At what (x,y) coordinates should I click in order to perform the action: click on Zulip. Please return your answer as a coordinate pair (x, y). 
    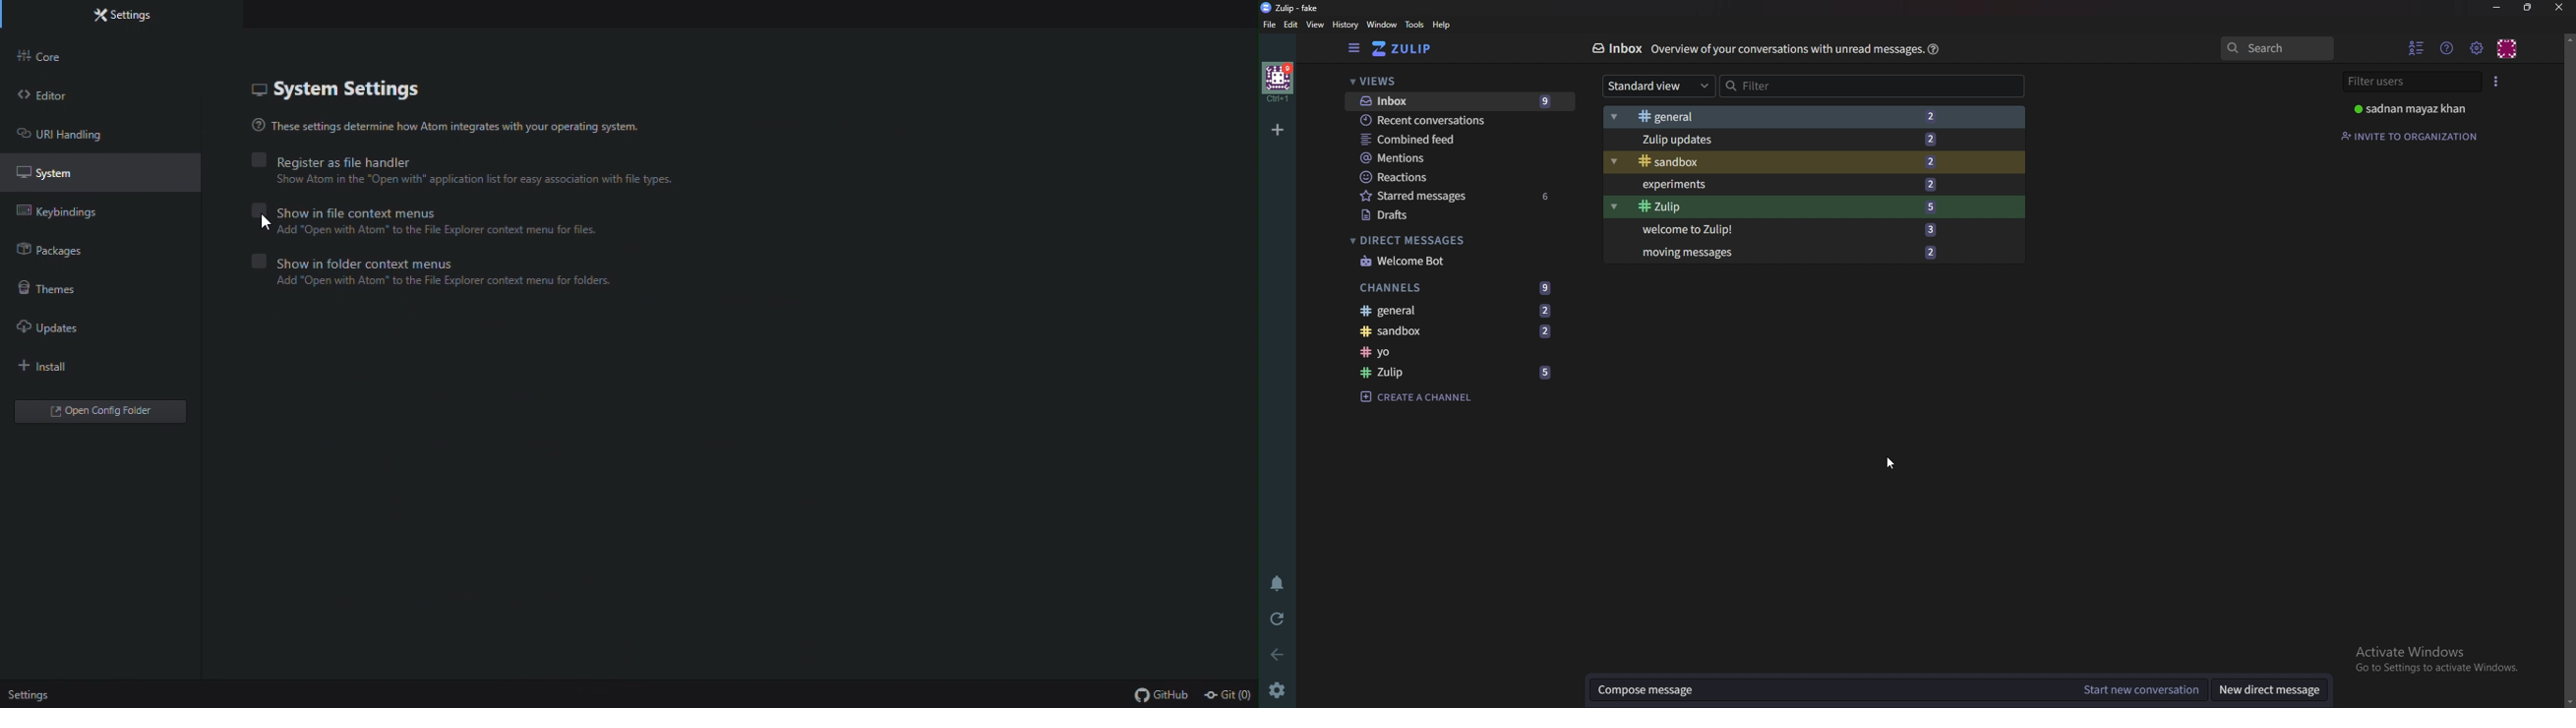
    Looking at the image, I should click on (1460, 373).